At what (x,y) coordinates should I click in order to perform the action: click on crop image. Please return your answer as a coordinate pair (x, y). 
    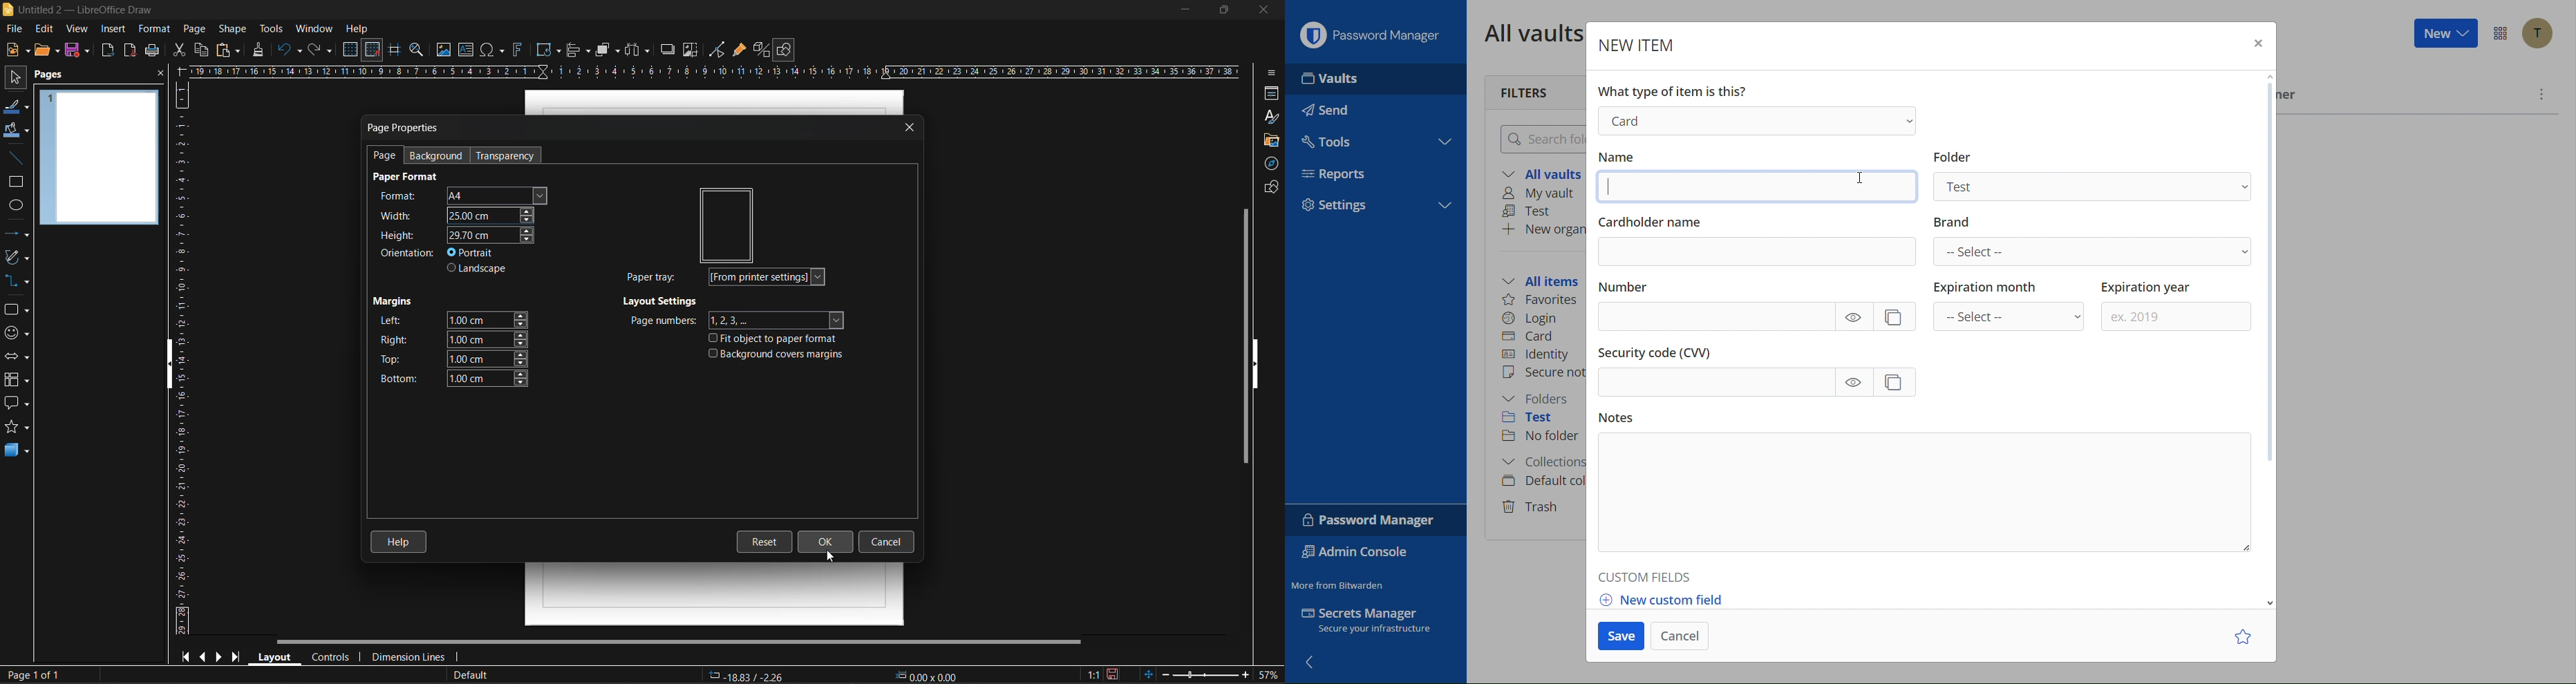
    Looking at the image, I should click on (690, 52).